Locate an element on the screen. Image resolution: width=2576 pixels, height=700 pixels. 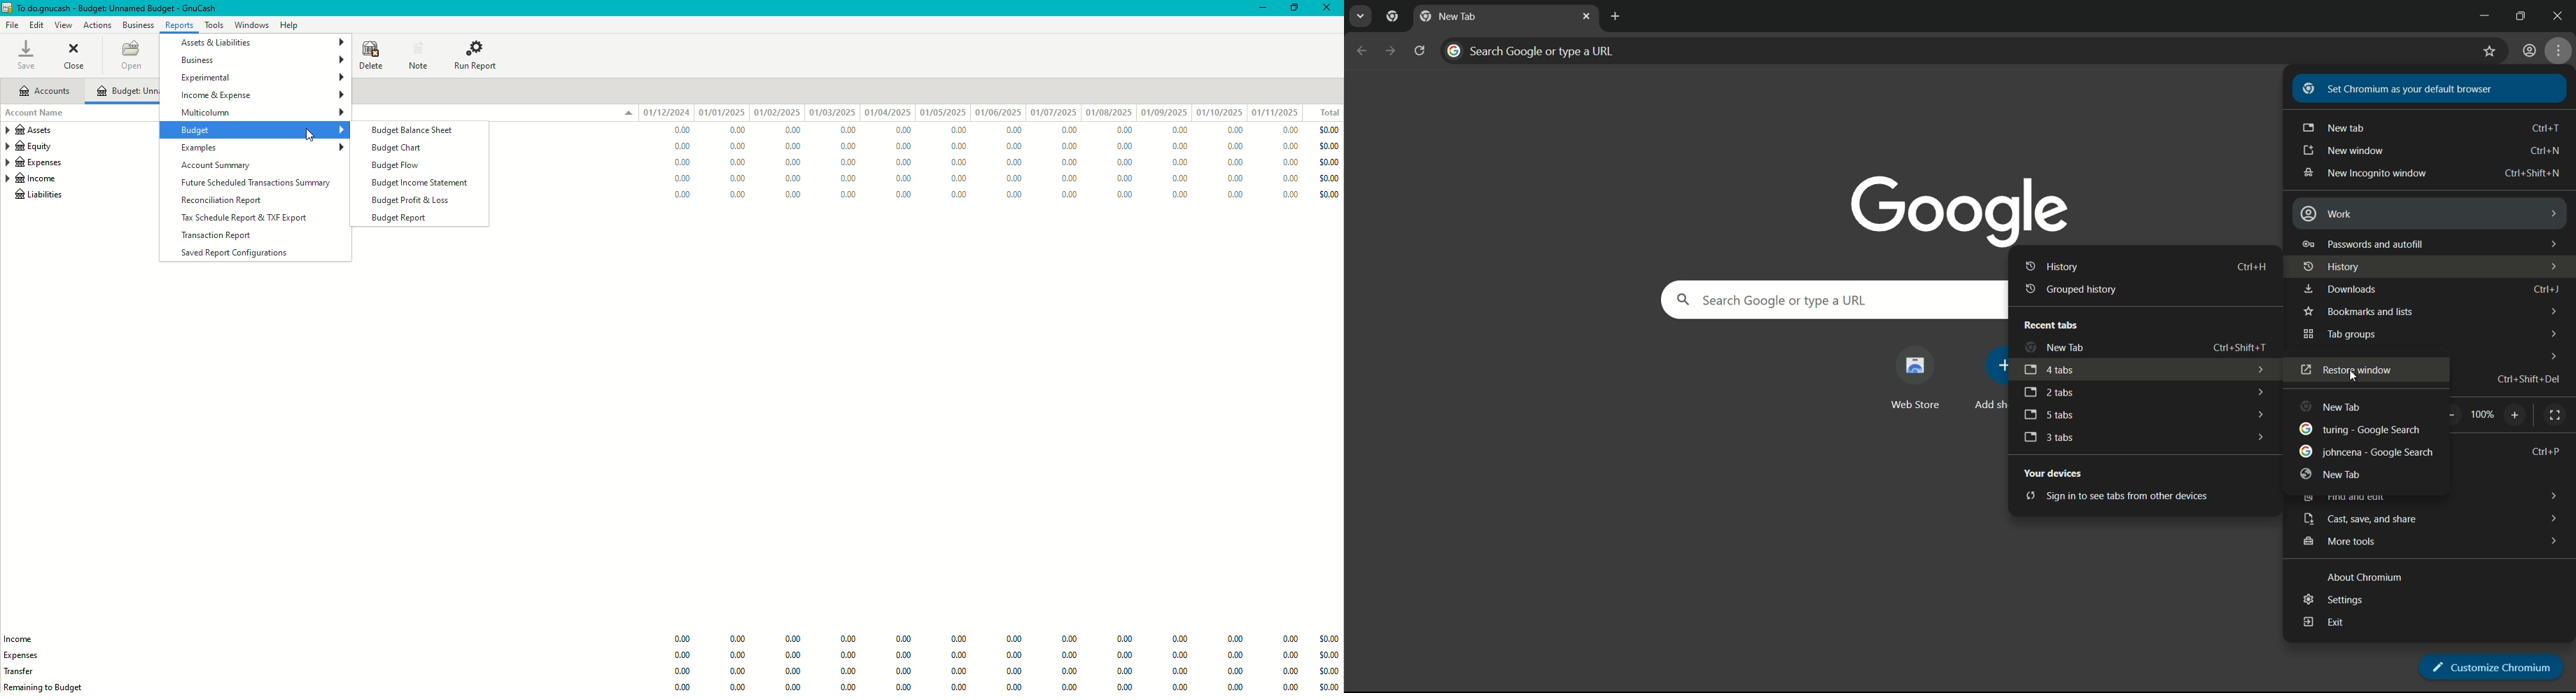
0.00 is located at coordinates (792, 654).